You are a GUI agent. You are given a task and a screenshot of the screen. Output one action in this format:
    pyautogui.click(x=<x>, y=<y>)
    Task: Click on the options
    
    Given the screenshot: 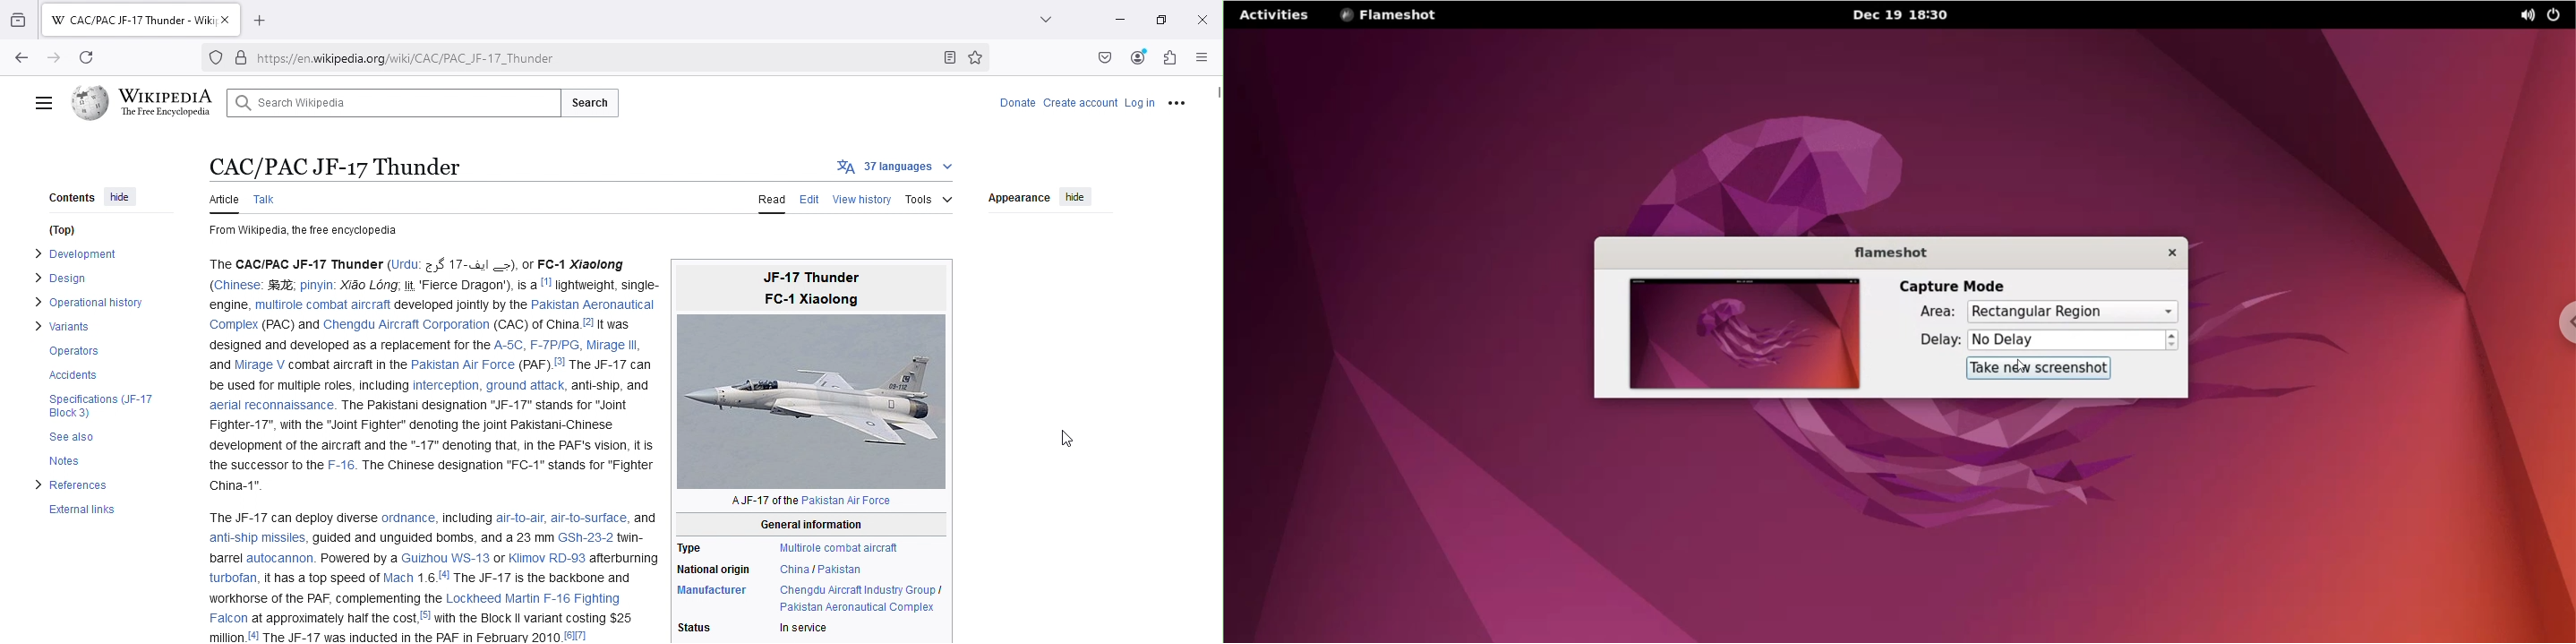 What is the action you would take?
    pyautogui.click(x=1177, y=104)
    